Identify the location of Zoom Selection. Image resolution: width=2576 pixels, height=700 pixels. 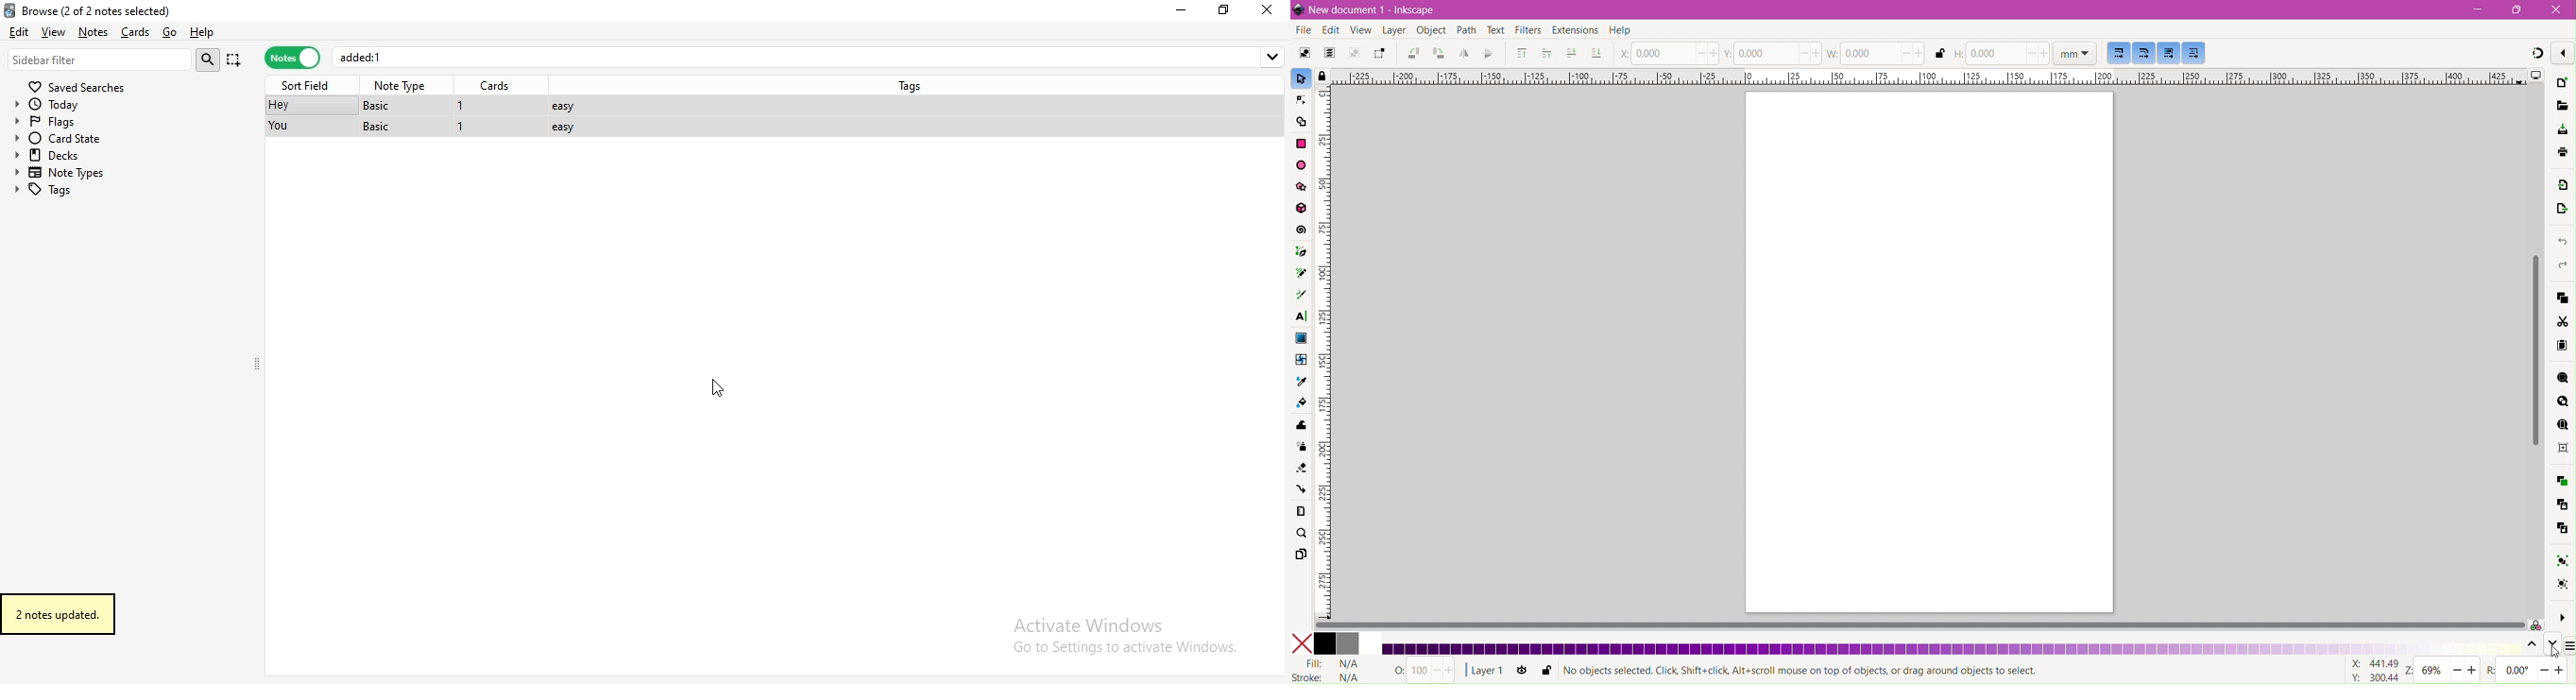
(2561, 379).